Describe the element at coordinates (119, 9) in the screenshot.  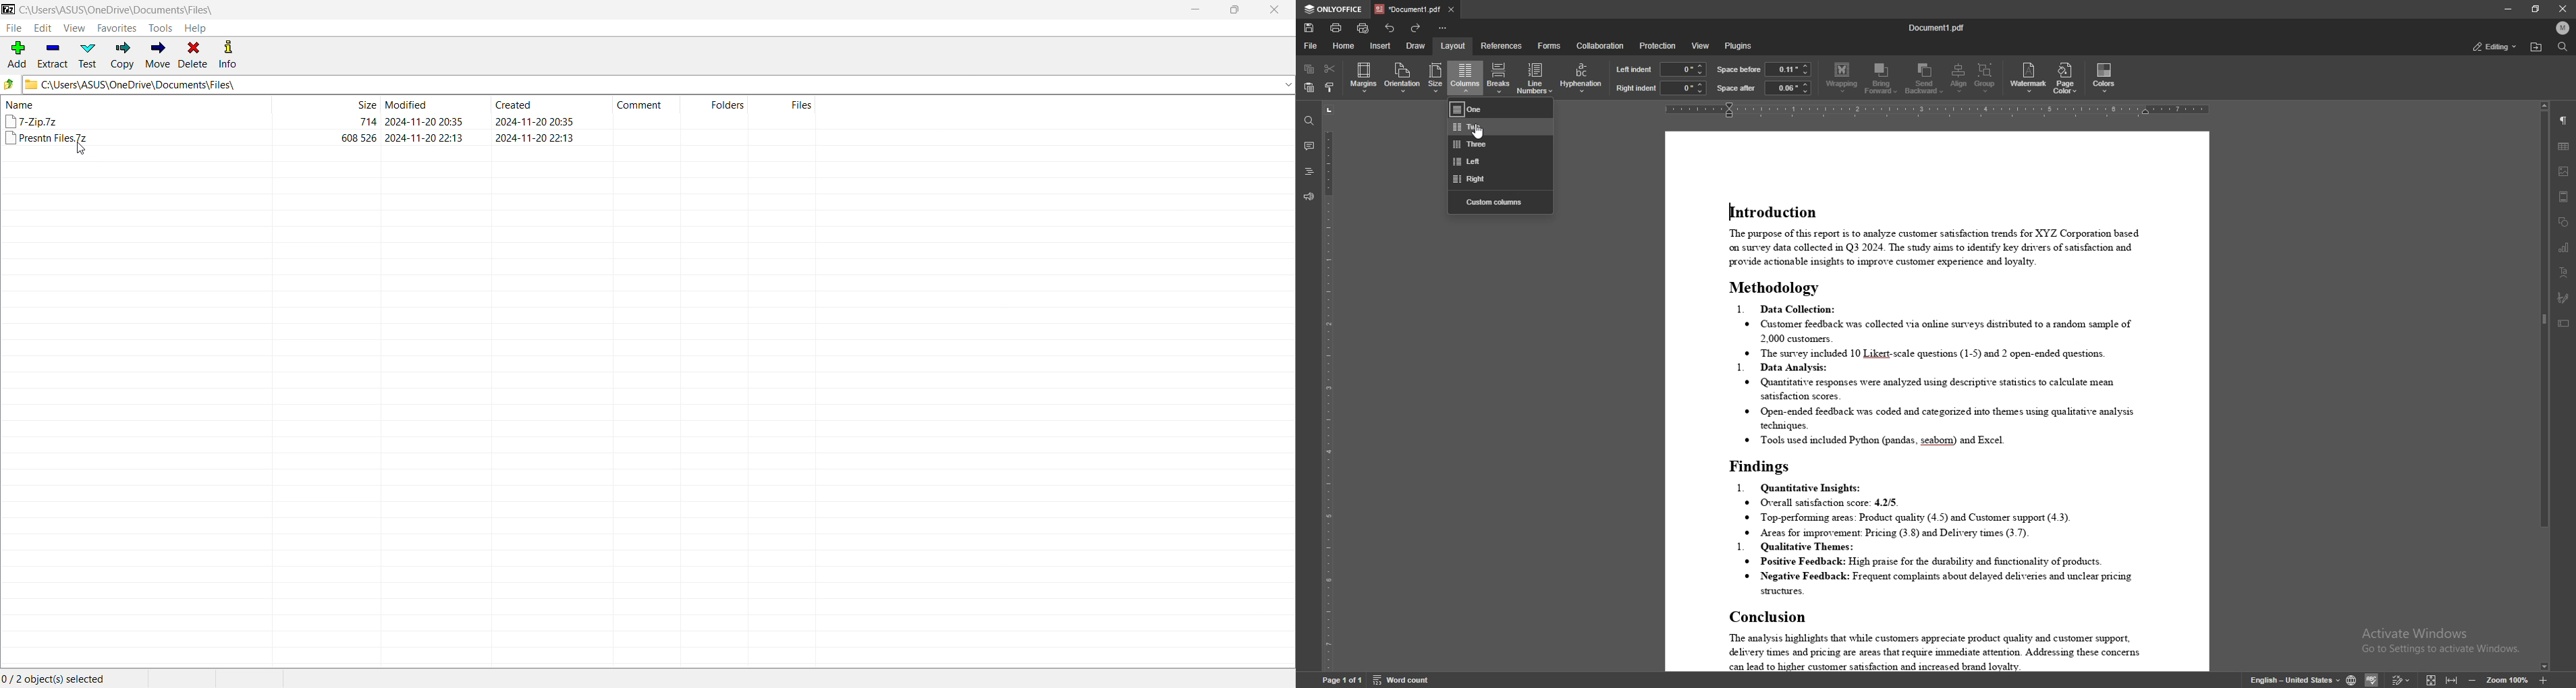
I see `Current Folder Path` at that location.